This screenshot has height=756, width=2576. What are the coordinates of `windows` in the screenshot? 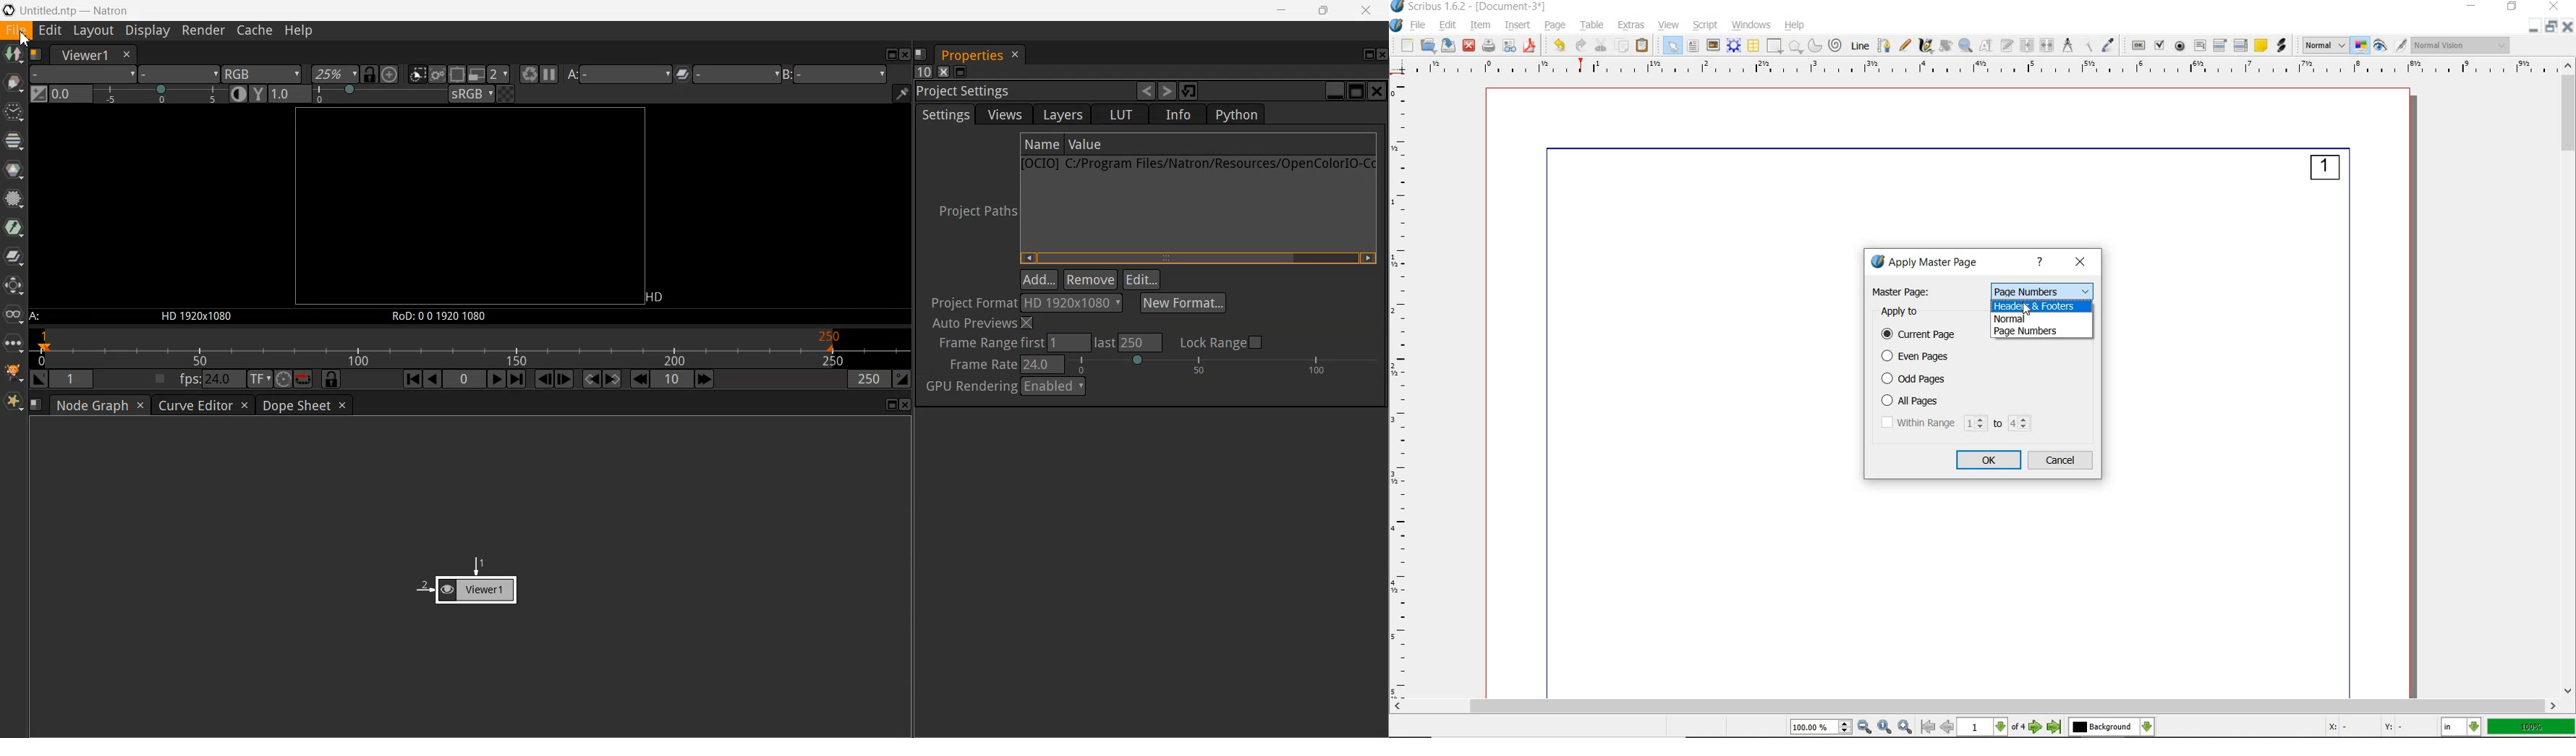 It's located at (1752, 26).